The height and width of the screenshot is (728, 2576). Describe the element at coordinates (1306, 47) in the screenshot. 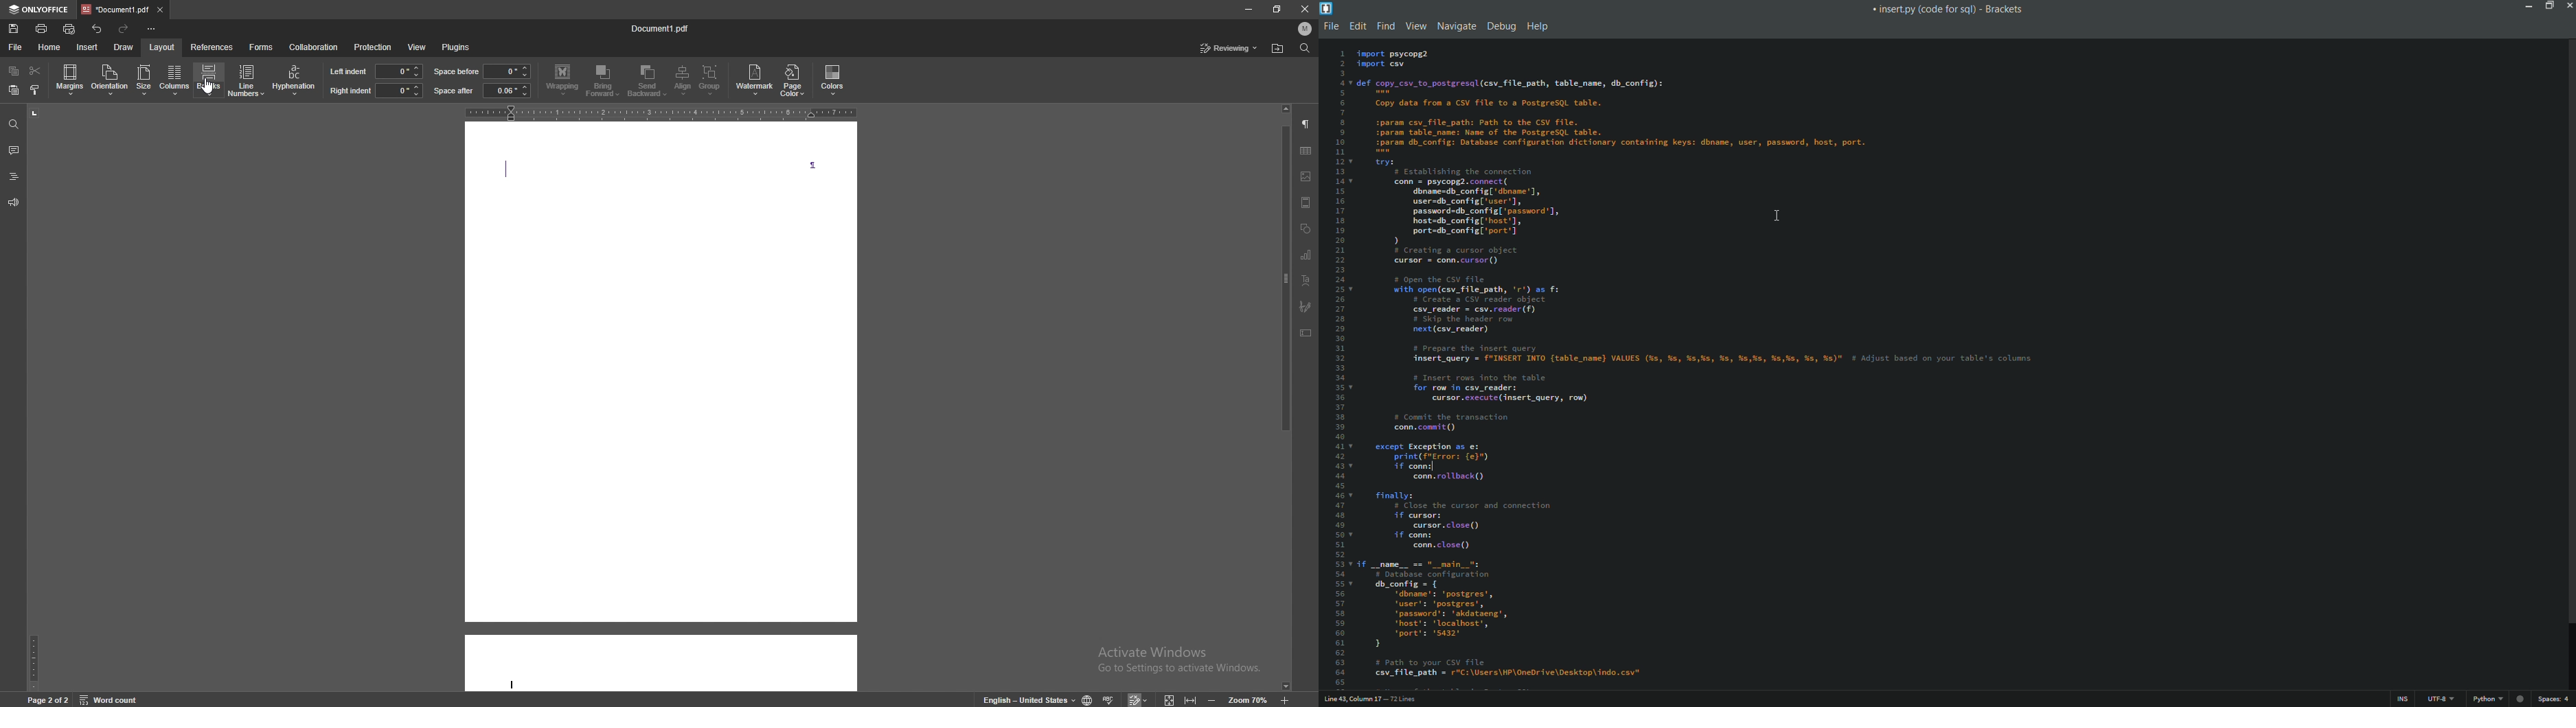

I see `find` at that location.